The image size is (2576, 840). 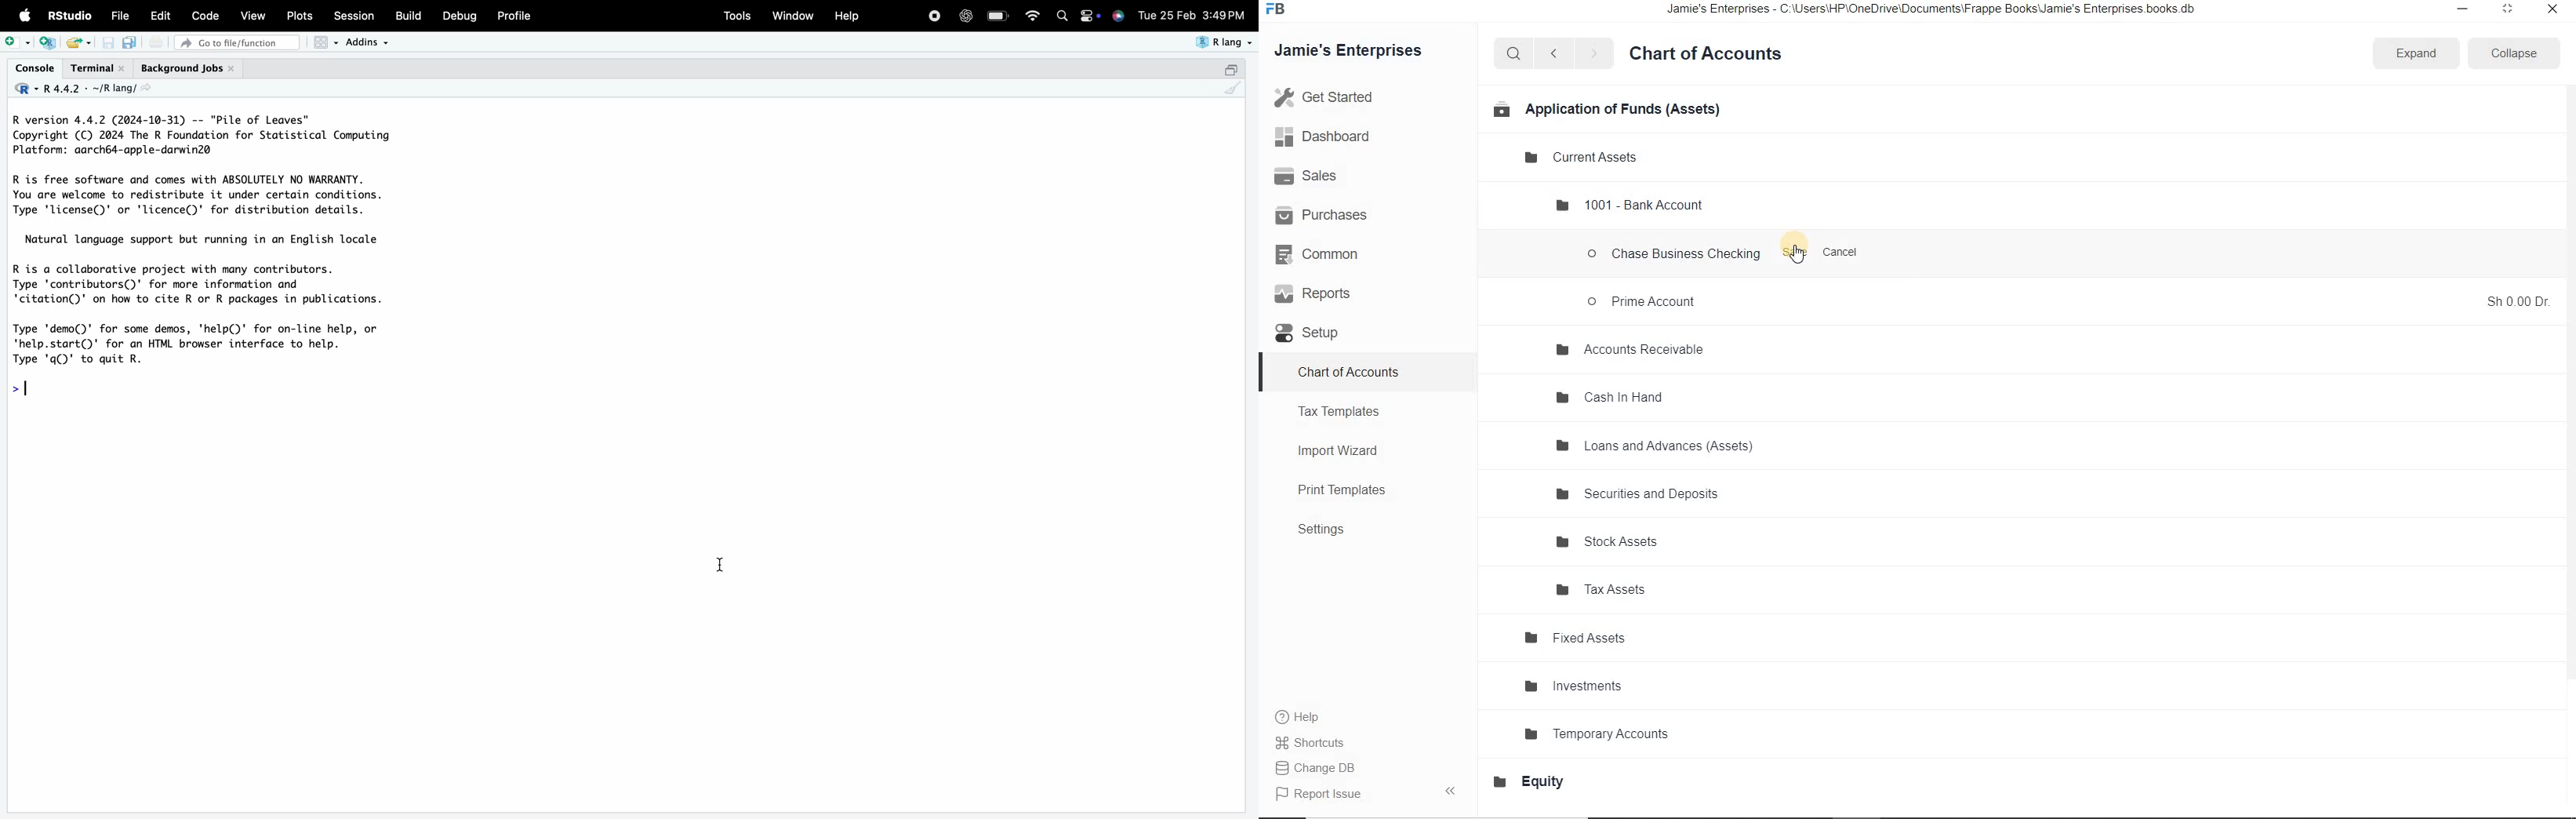 I want to click on forward, so click(x=1595, y=53).